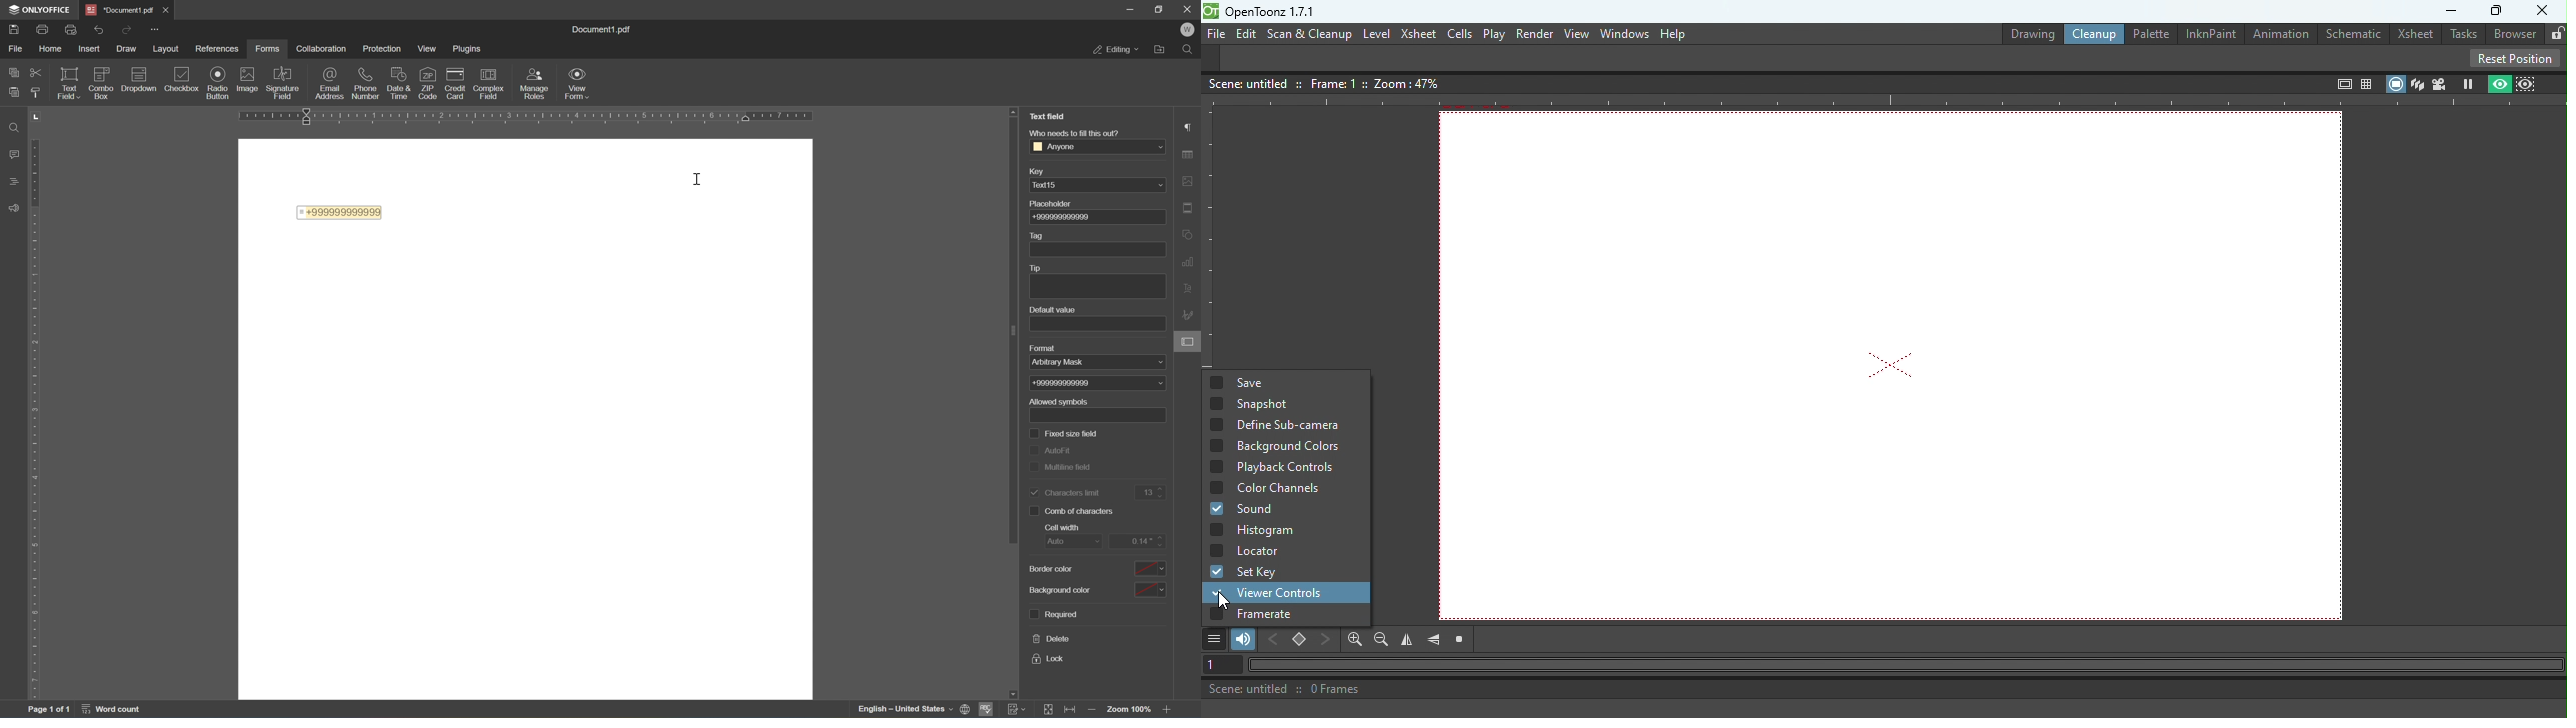  What do you see at coordinates (117, 8) in the screenshot?
I see `document1.pdf` at bounding box center [117, 8].